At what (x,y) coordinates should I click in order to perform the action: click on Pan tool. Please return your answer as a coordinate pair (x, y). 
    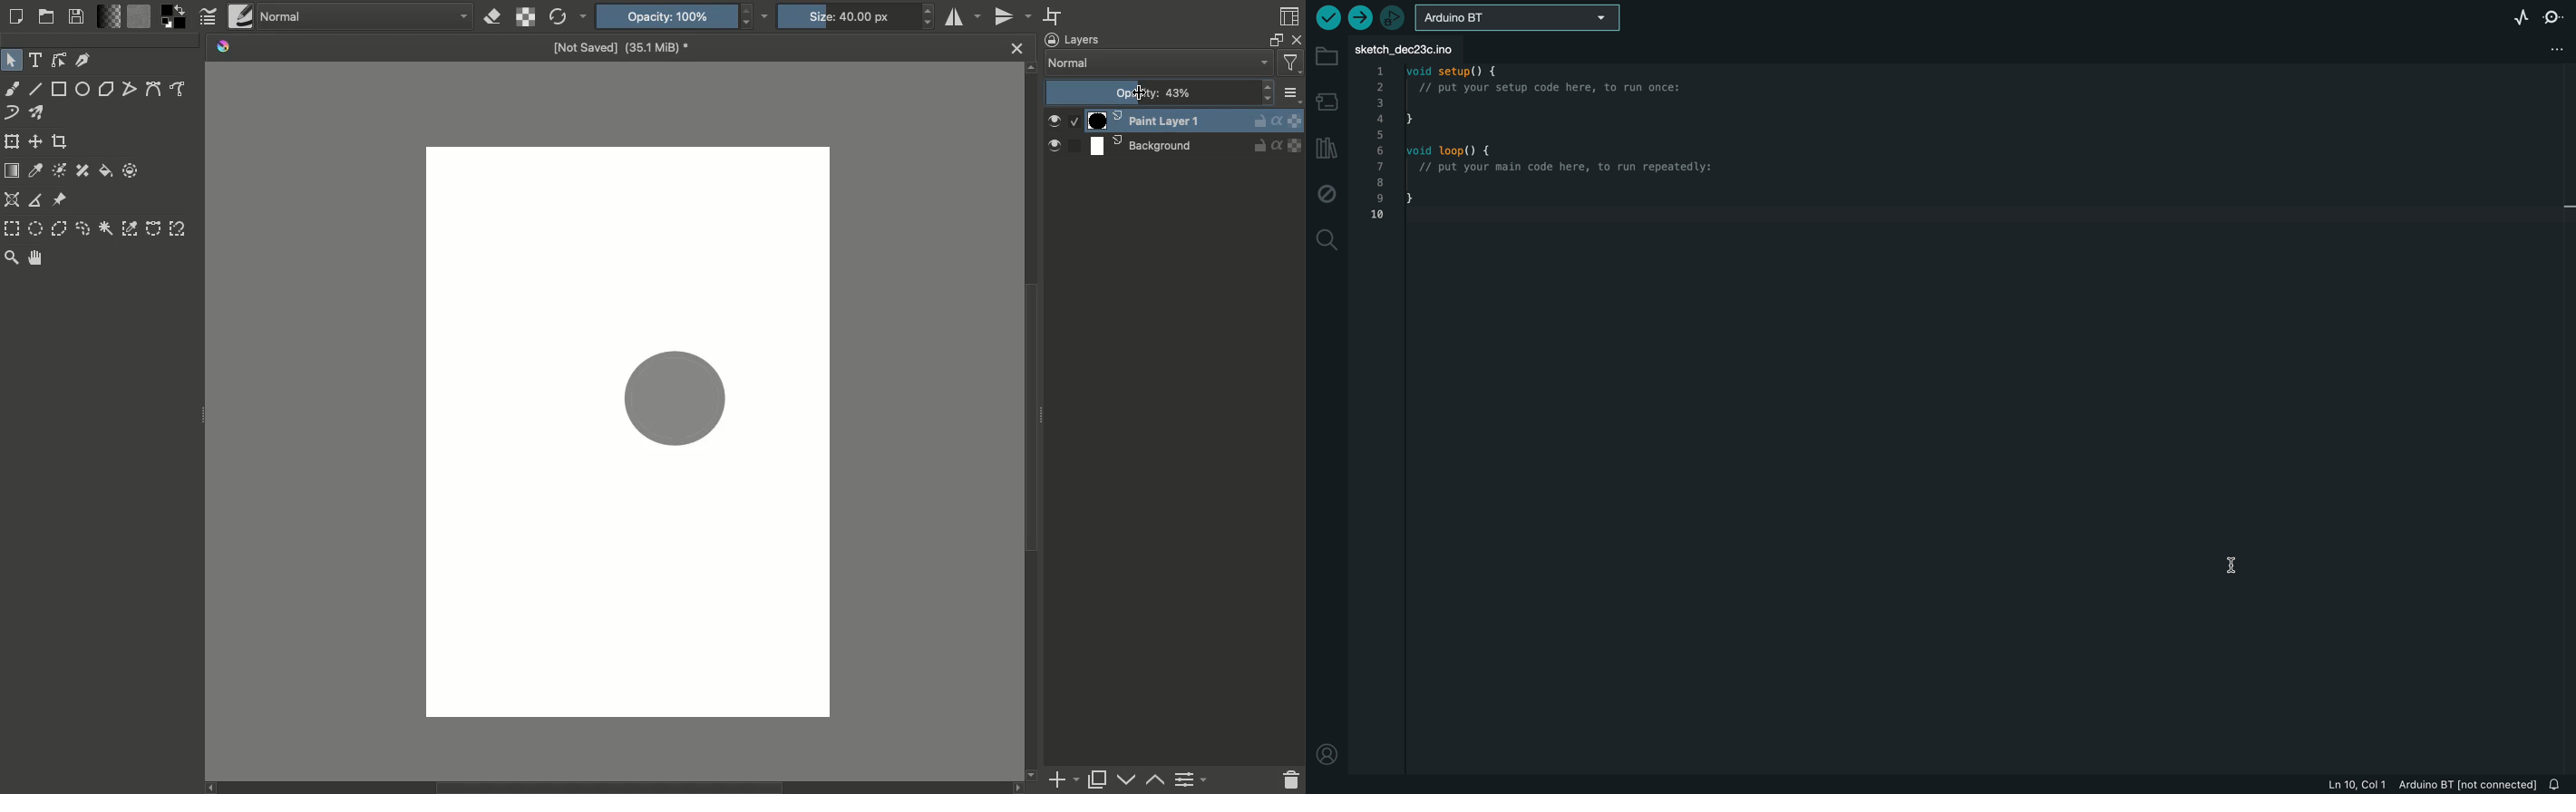
    Looking at the image, I should click on (37, 258).